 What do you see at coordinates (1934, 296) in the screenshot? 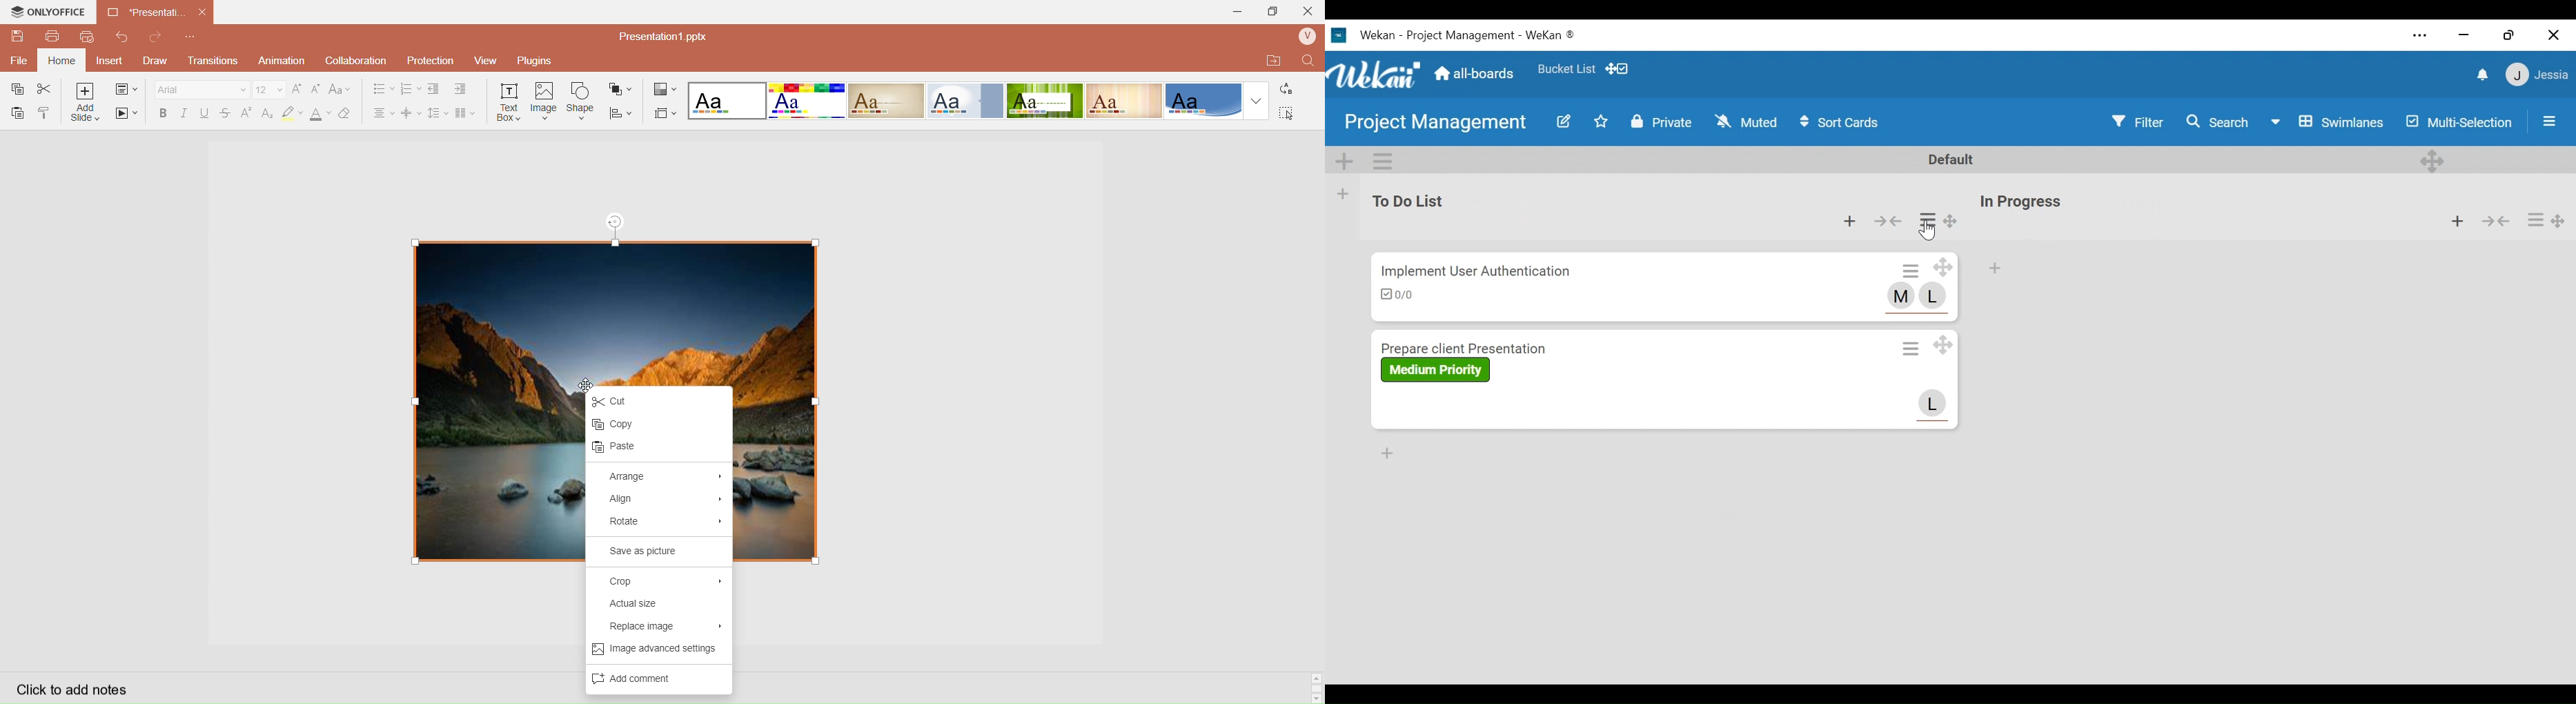
I see `L` at bounding box center [1934, 296].